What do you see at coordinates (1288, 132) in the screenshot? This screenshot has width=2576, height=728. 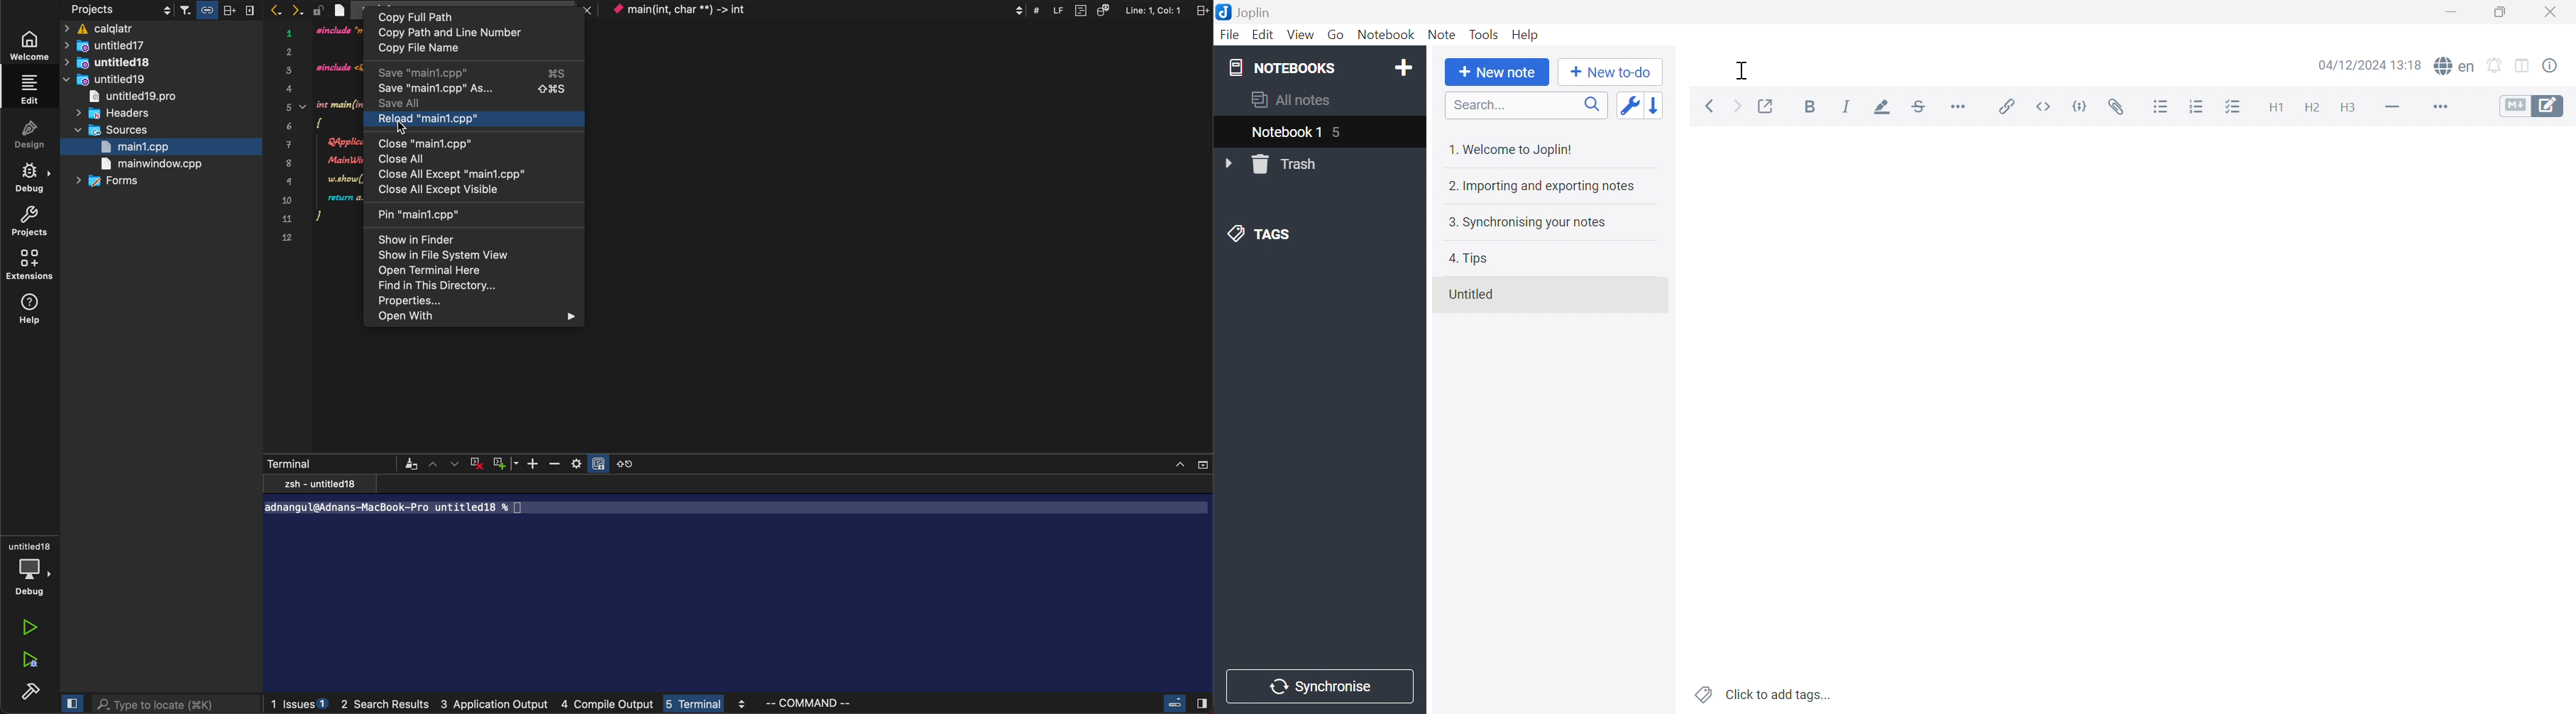 I see `nOTEBOOK 1` at bounding box center [1288, 132].